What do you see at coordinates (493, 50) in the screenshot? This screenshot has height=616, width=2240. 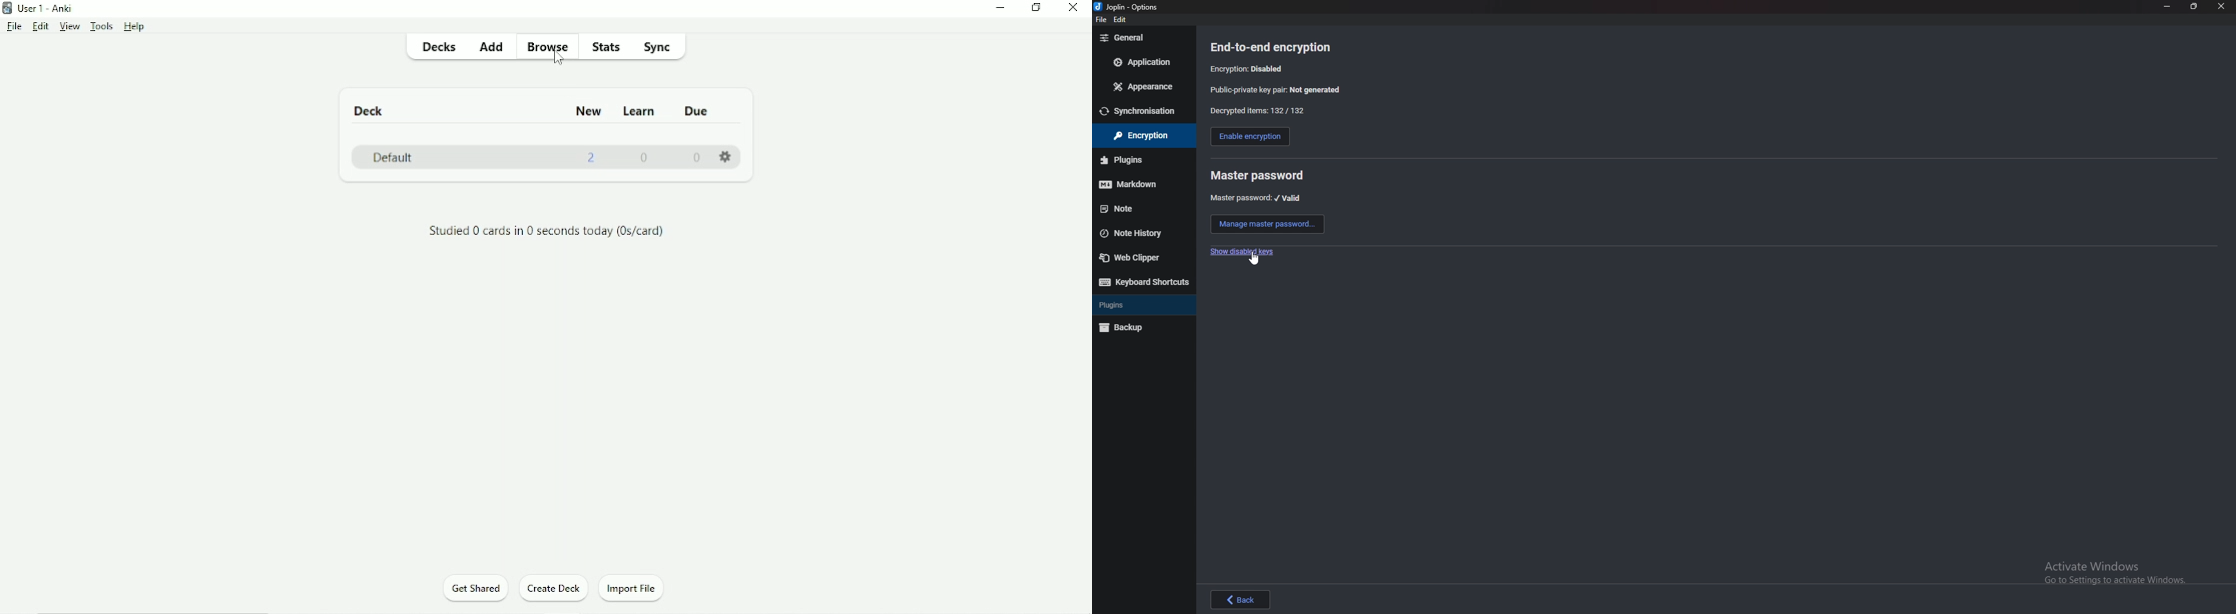 I see `Add` at bounding box center [493, 50].